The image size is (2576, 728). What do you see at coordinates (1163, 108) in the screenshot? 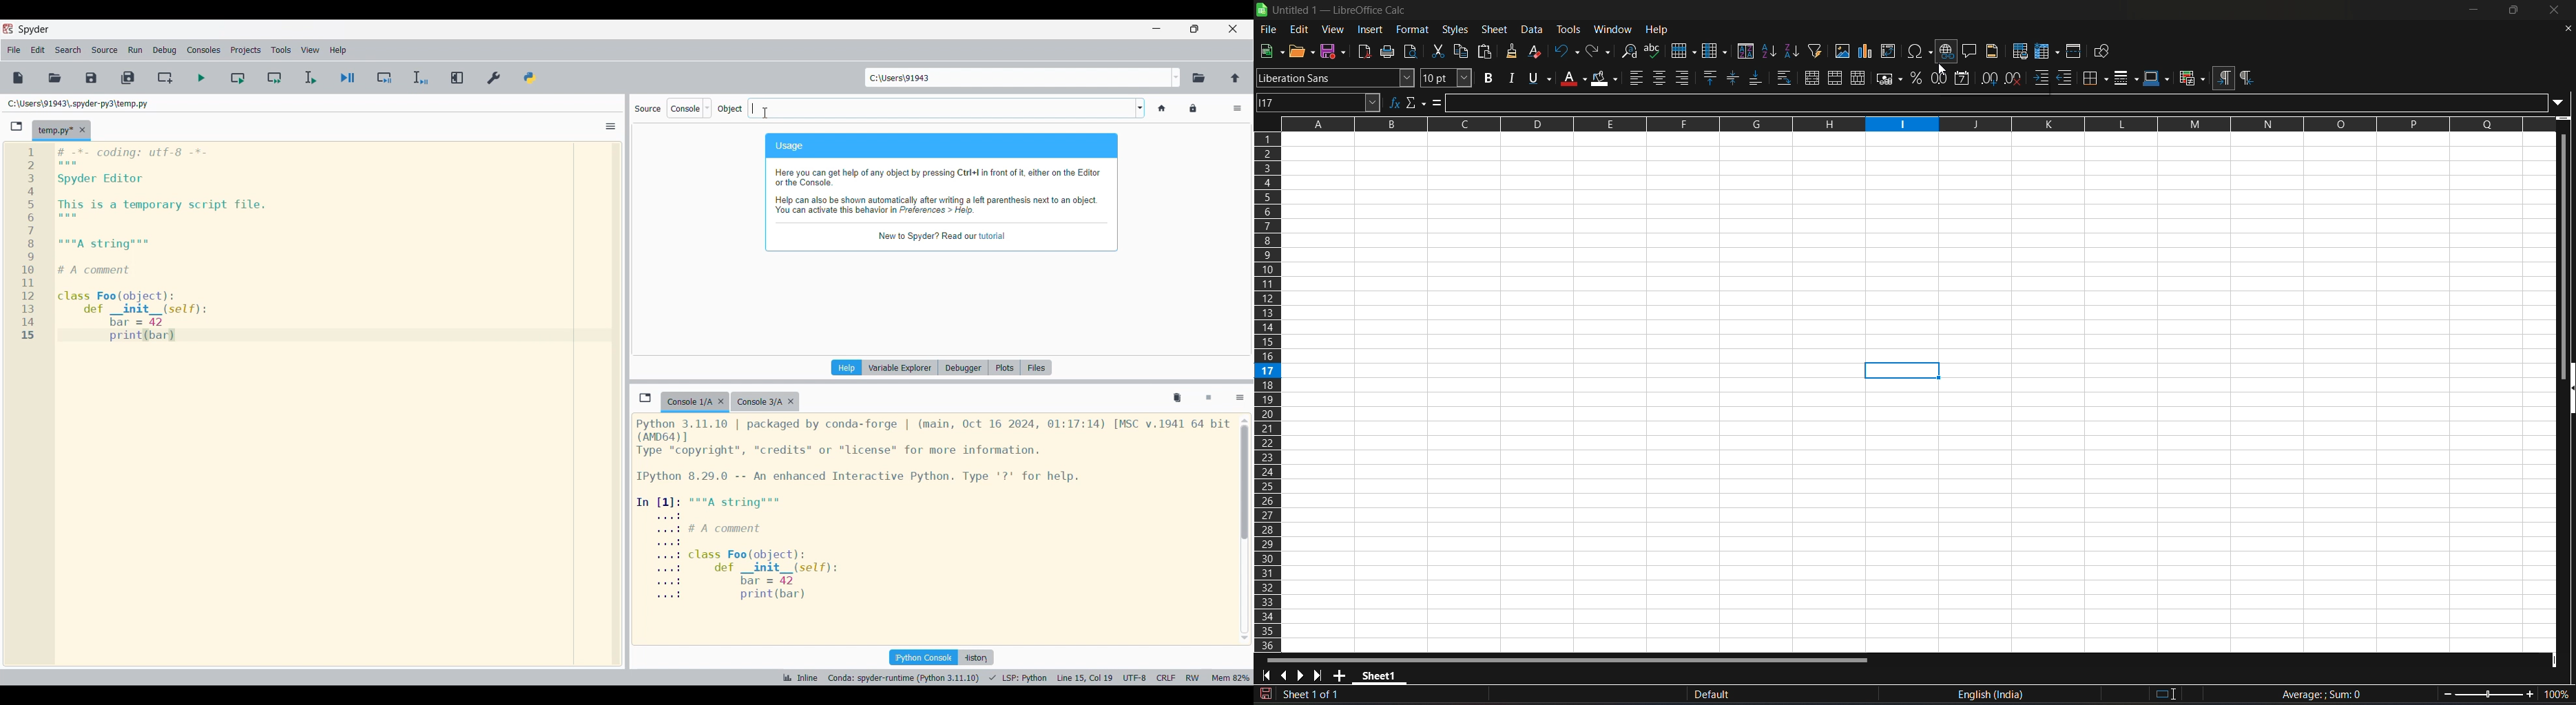
I see `Home` at bounding box center [1163, 108].